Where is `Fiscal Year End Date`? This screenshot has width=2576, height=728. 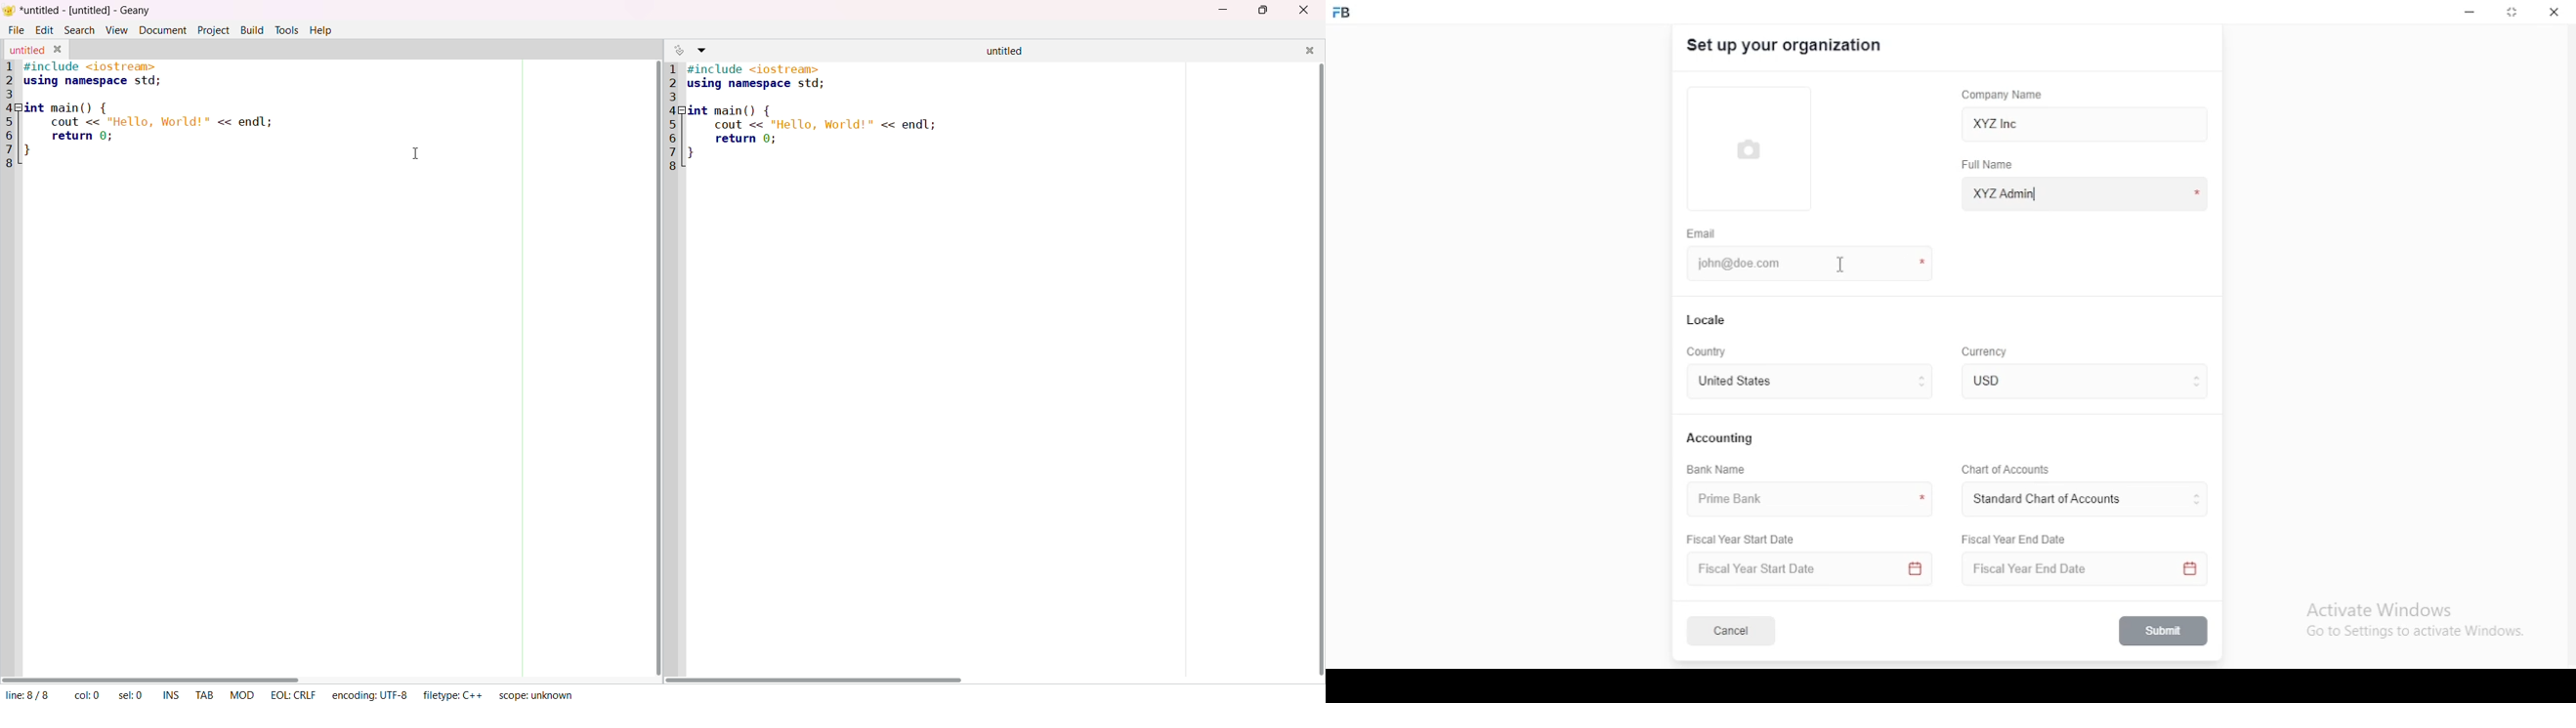 Fiscal Year End Date is located at coordinates (2015, 539).